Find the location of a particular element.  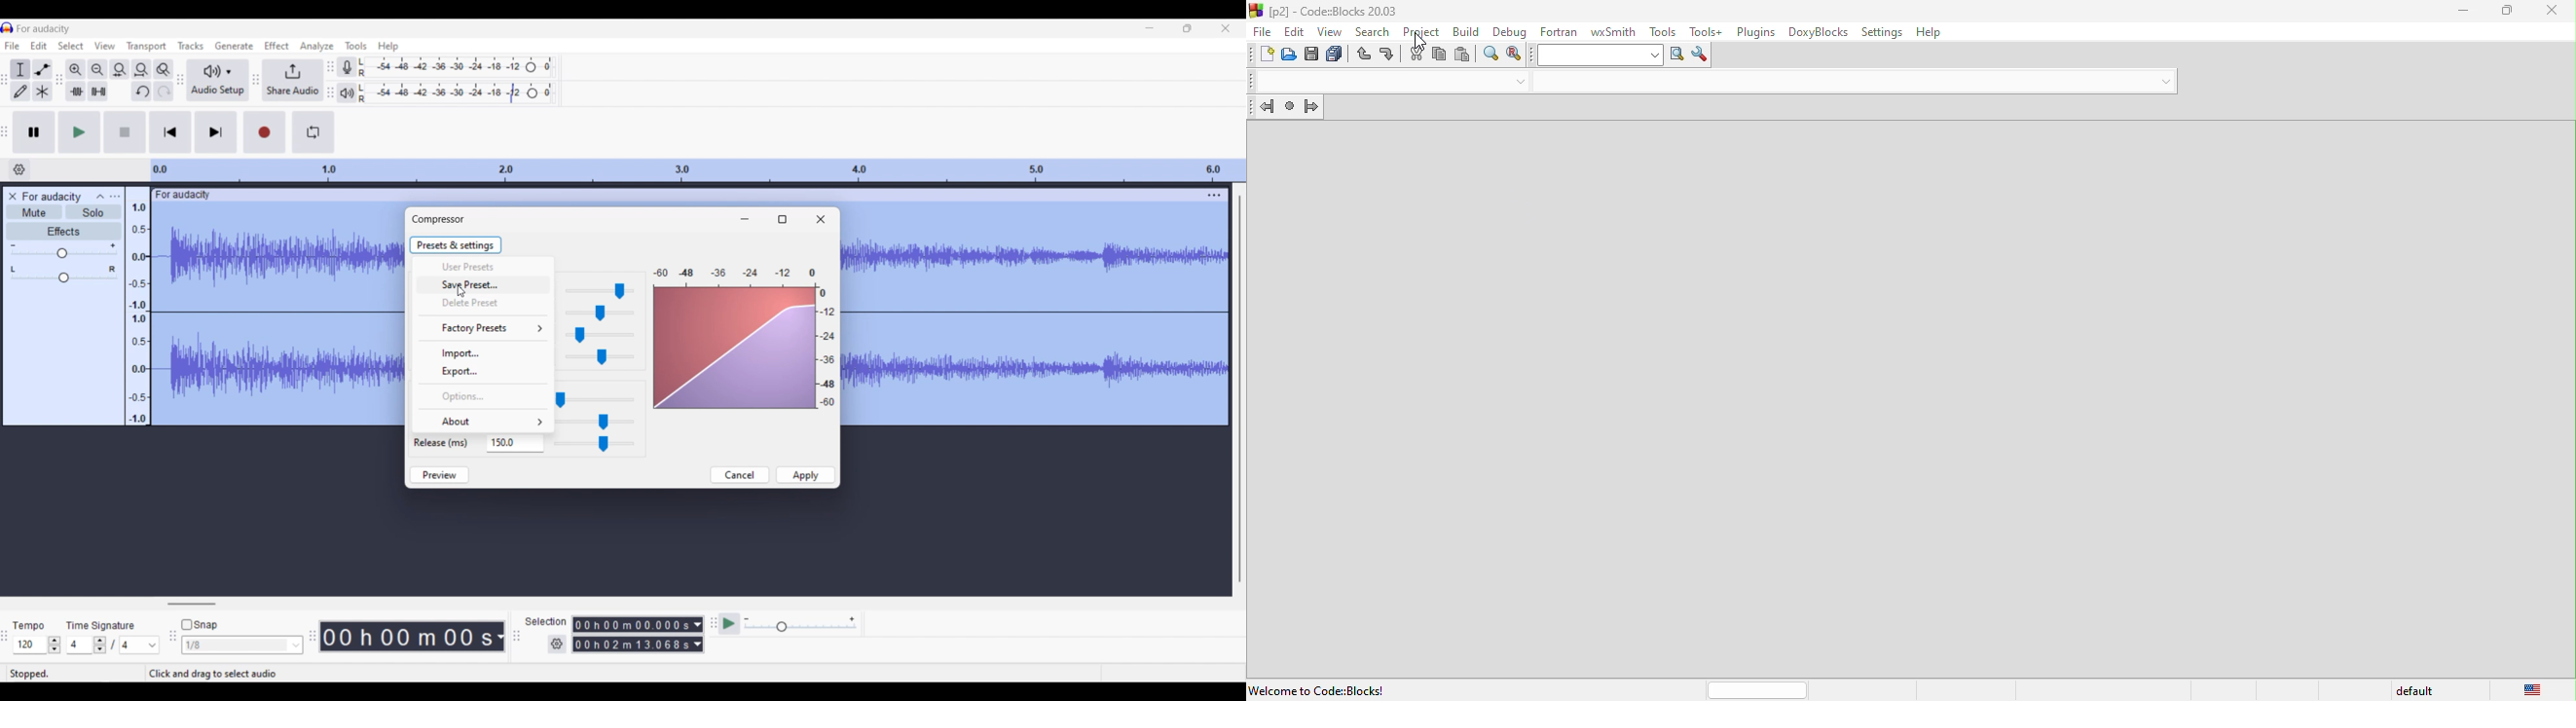

close is located at coordinates (2557, 11).